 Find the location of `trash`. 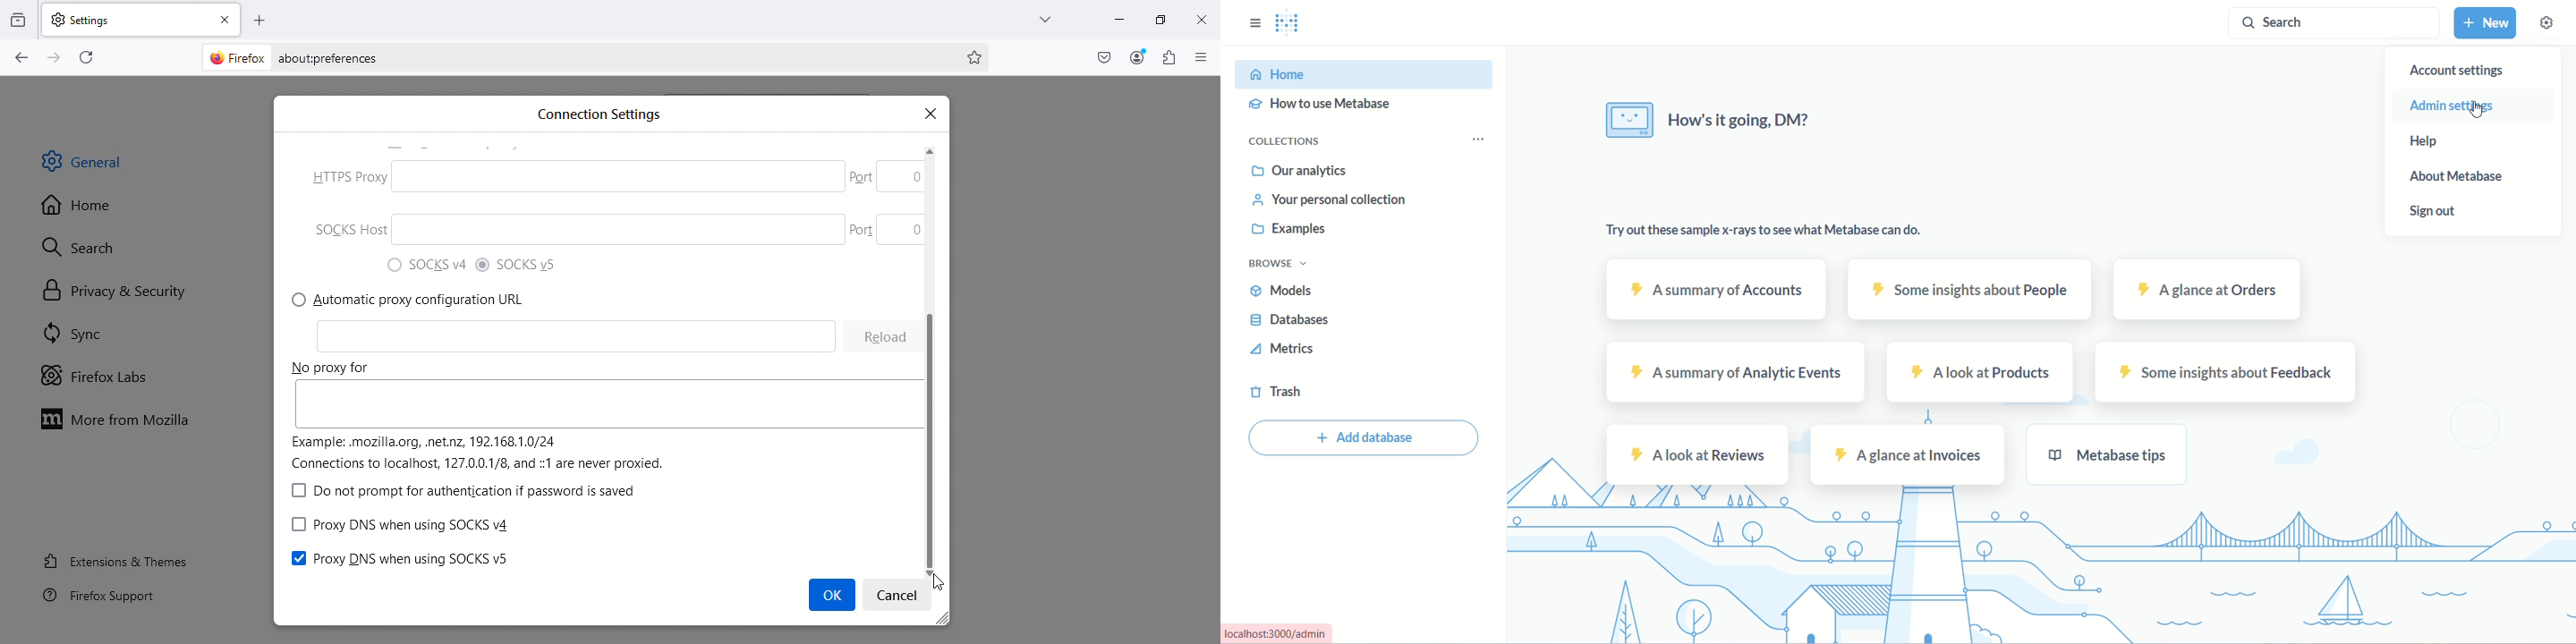

trash is located at coordinates (1278, 391).